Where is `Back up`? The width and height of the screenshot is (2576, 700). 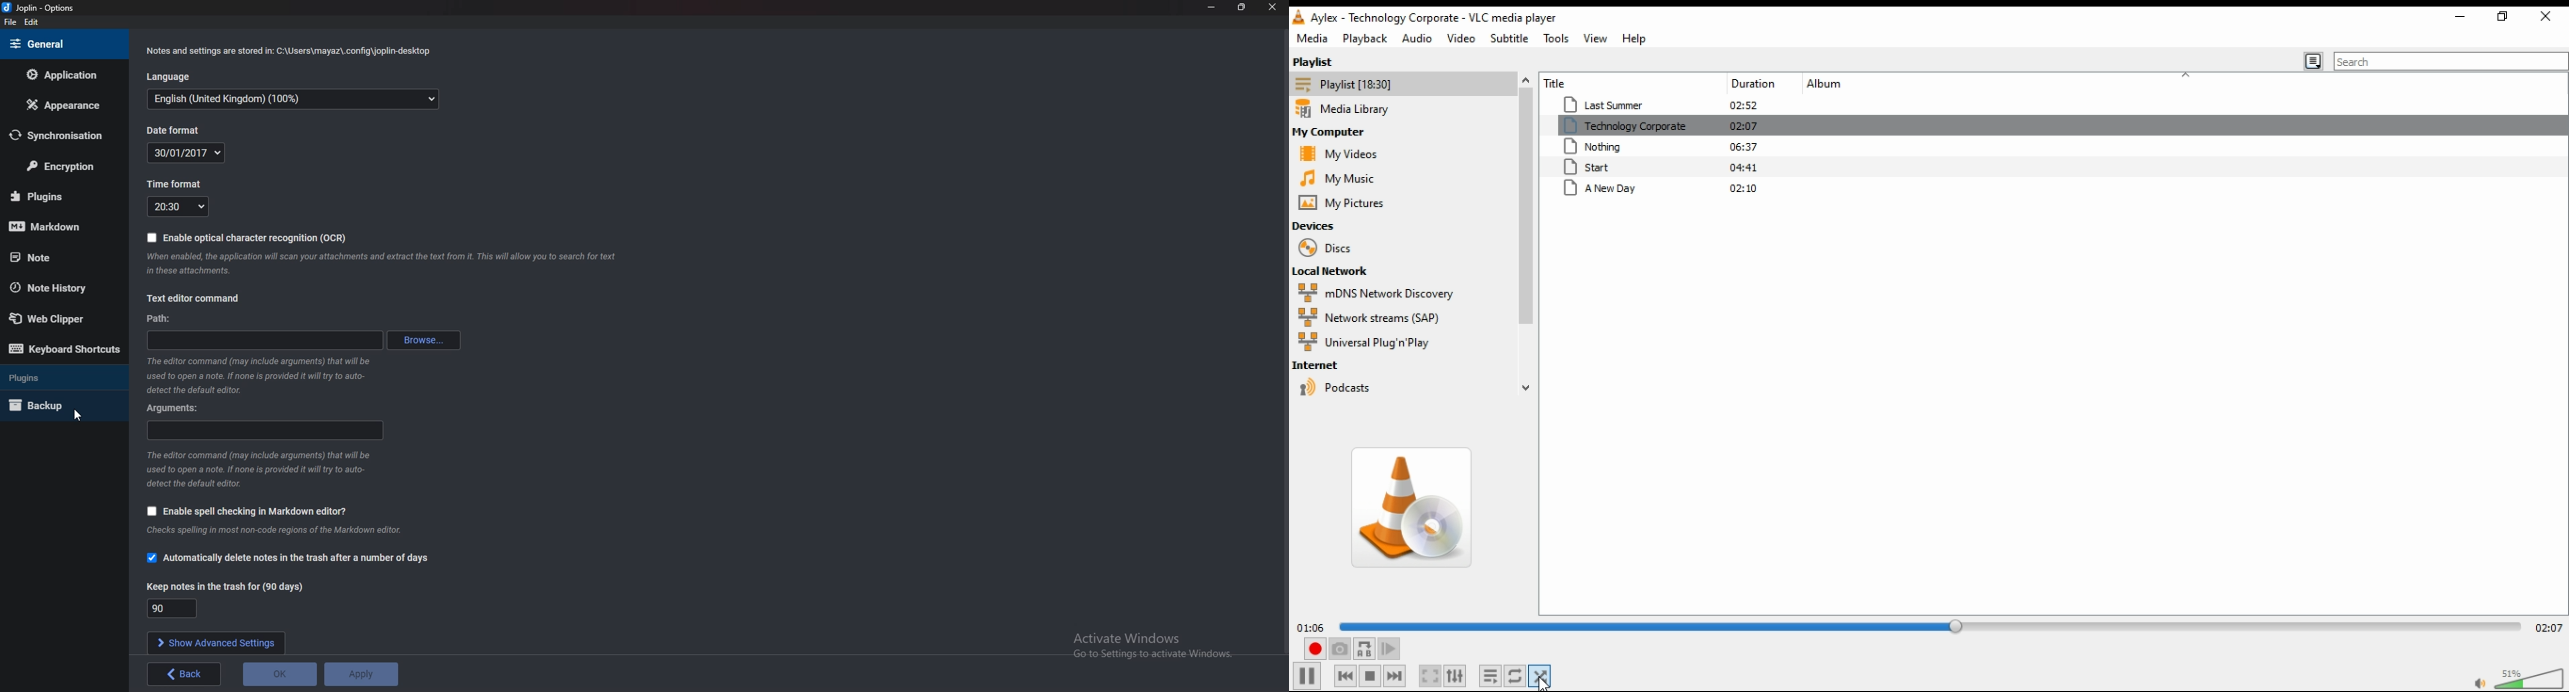 Back up is located at coordinates (55, 405).